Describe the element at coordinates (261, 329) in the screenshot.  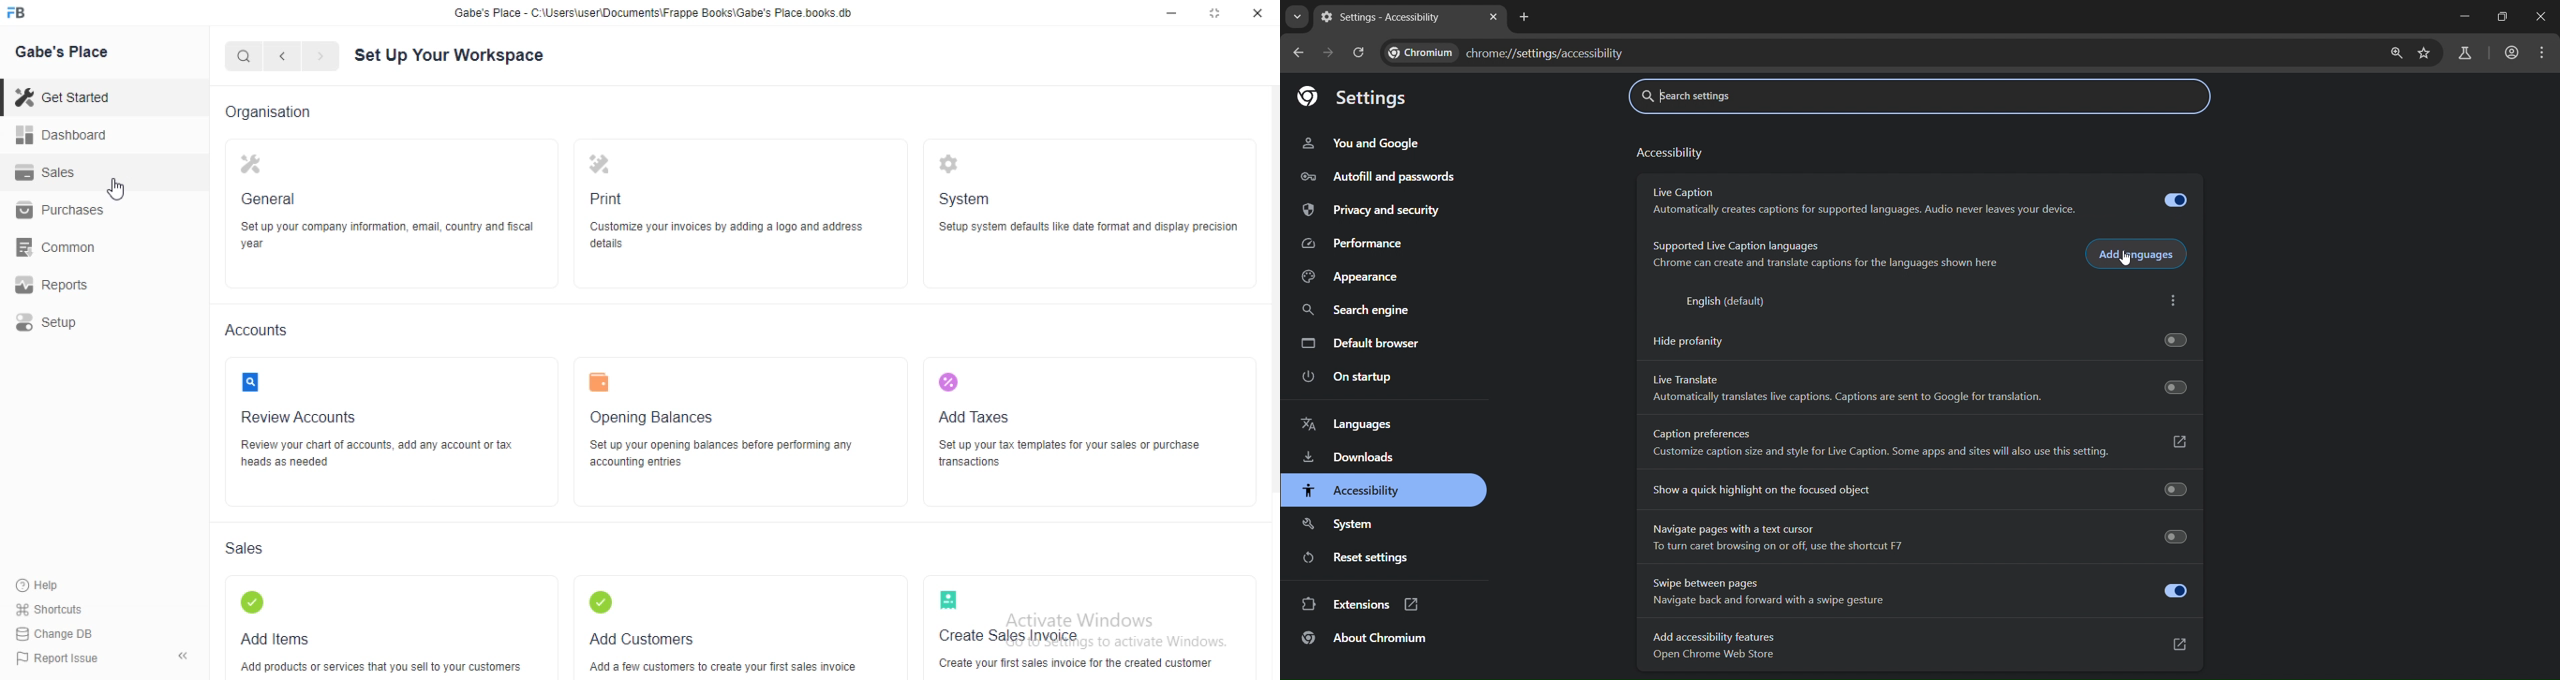
I see `Accounts` at that location.